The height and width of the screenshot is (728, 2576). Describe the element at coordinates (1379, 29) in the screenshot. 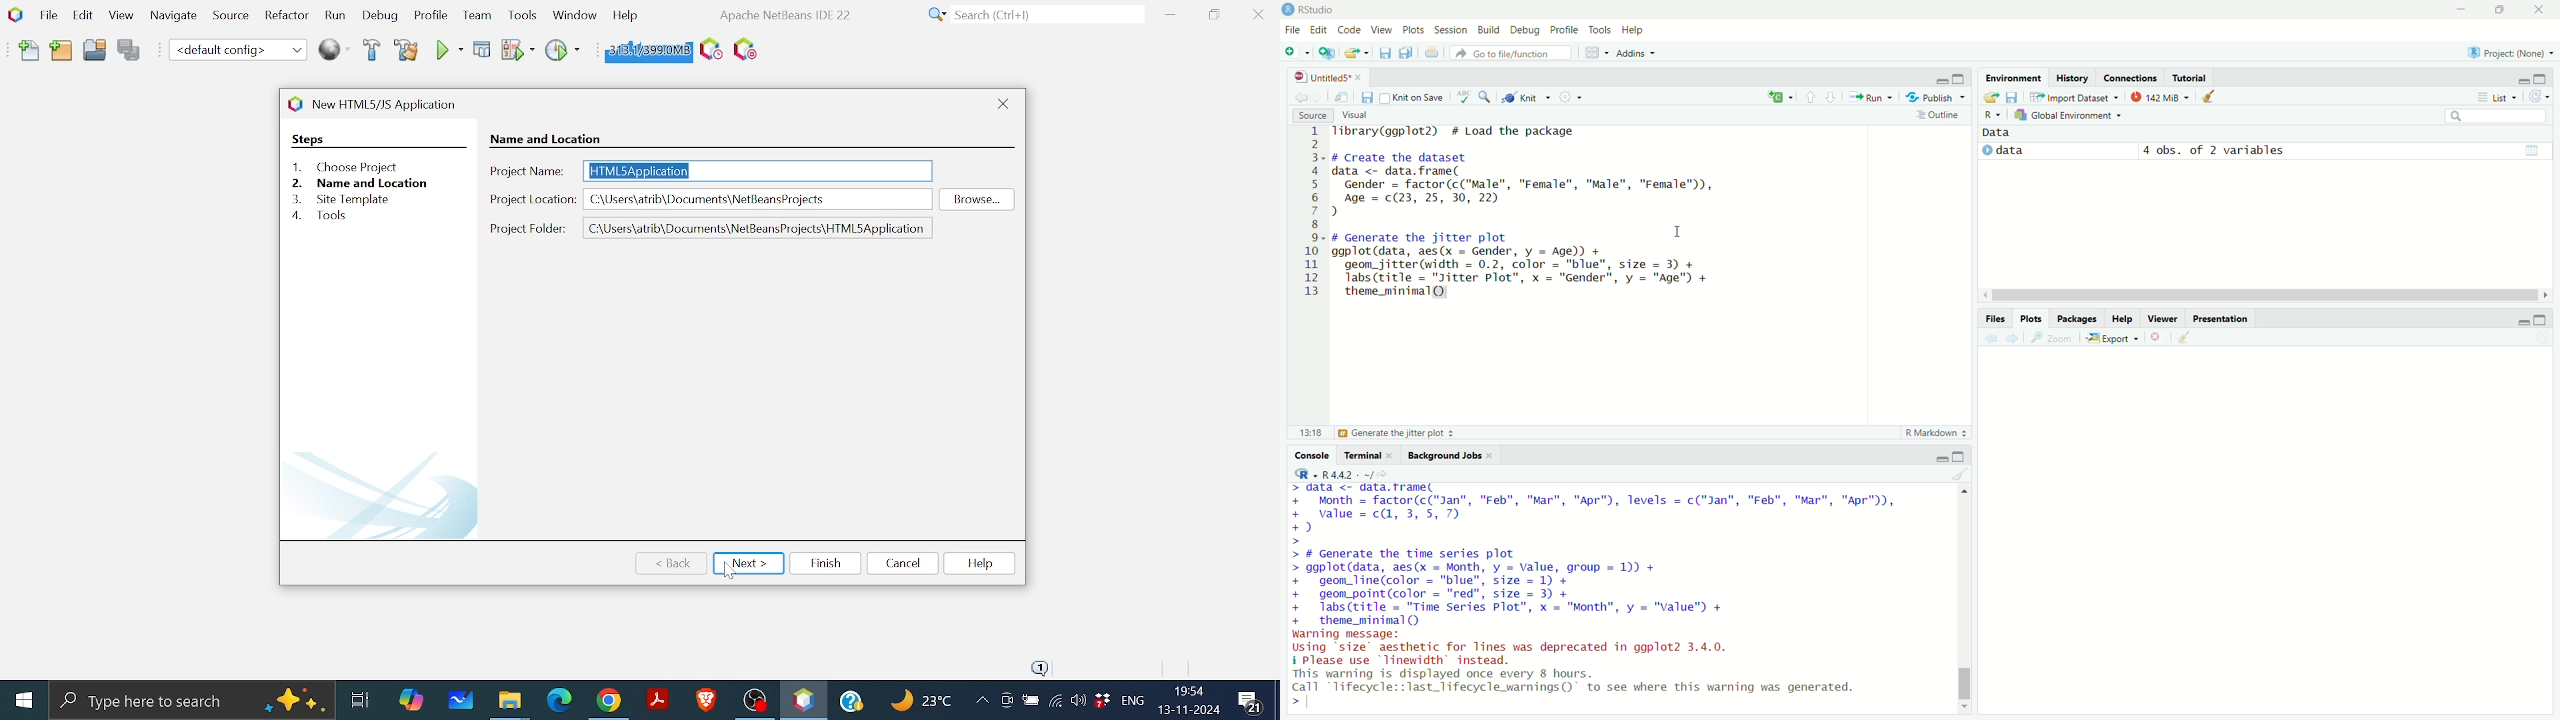

I see `view` at that location.